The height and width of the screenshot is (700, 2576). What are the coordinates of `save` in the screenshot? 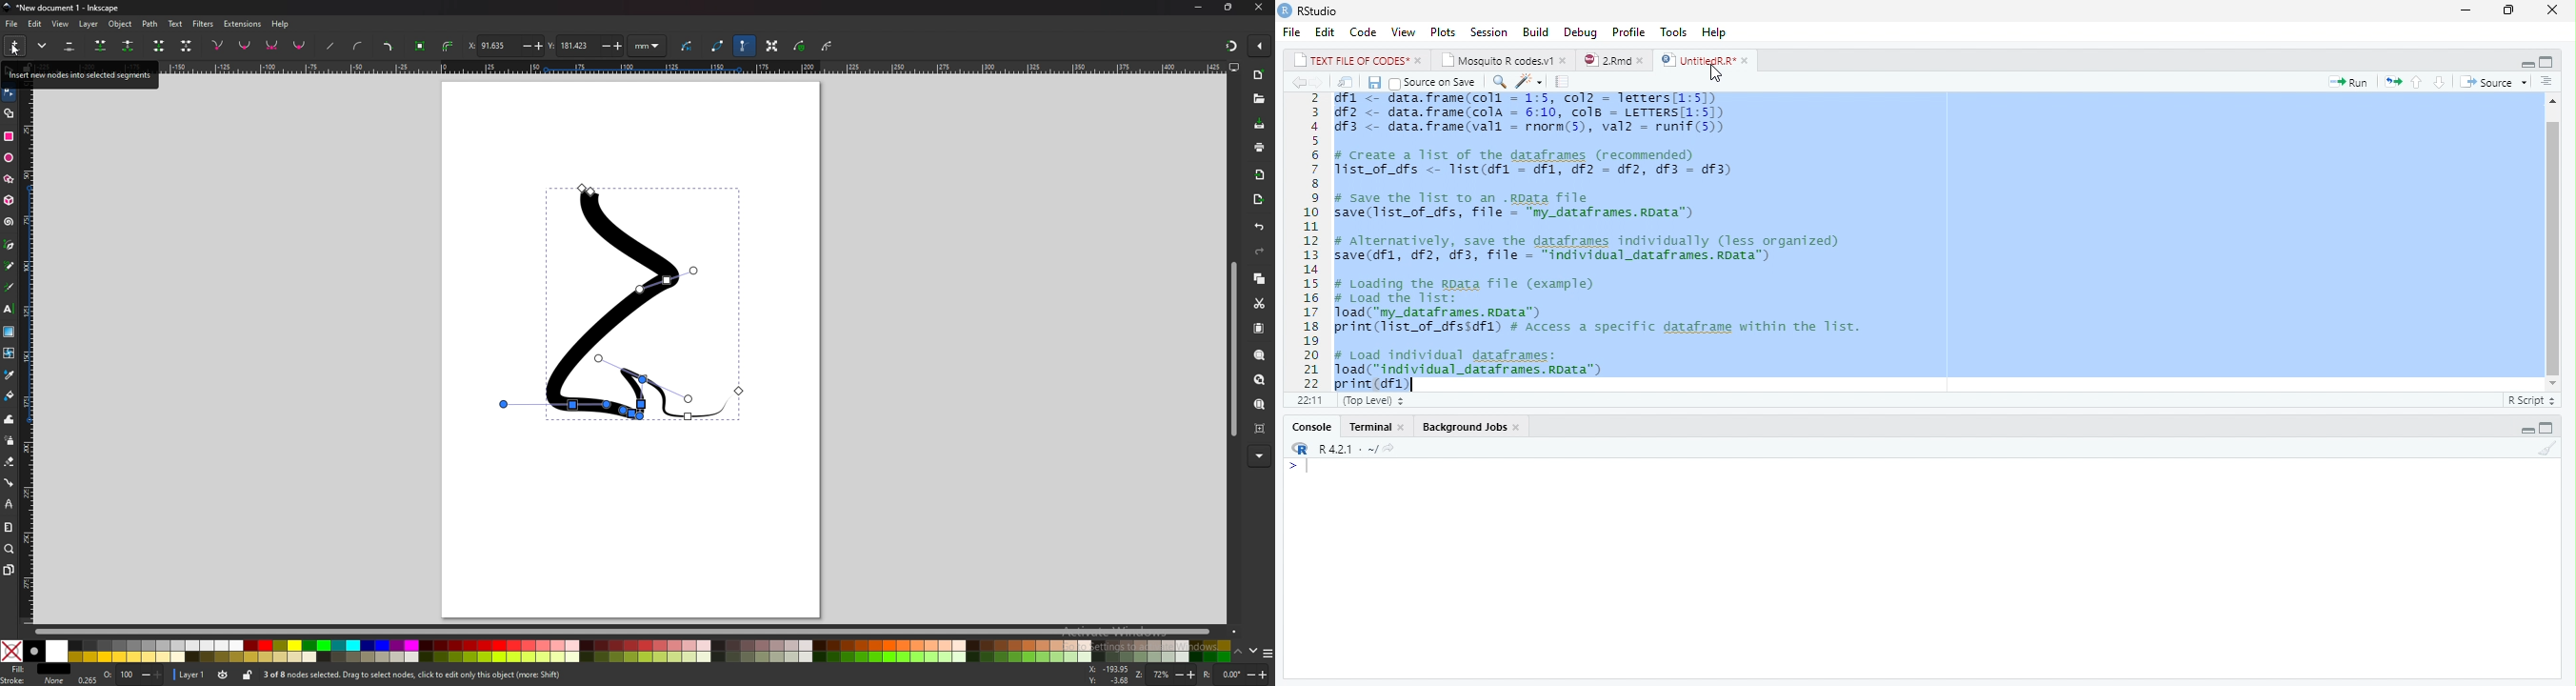 It's located at (1259, 125).